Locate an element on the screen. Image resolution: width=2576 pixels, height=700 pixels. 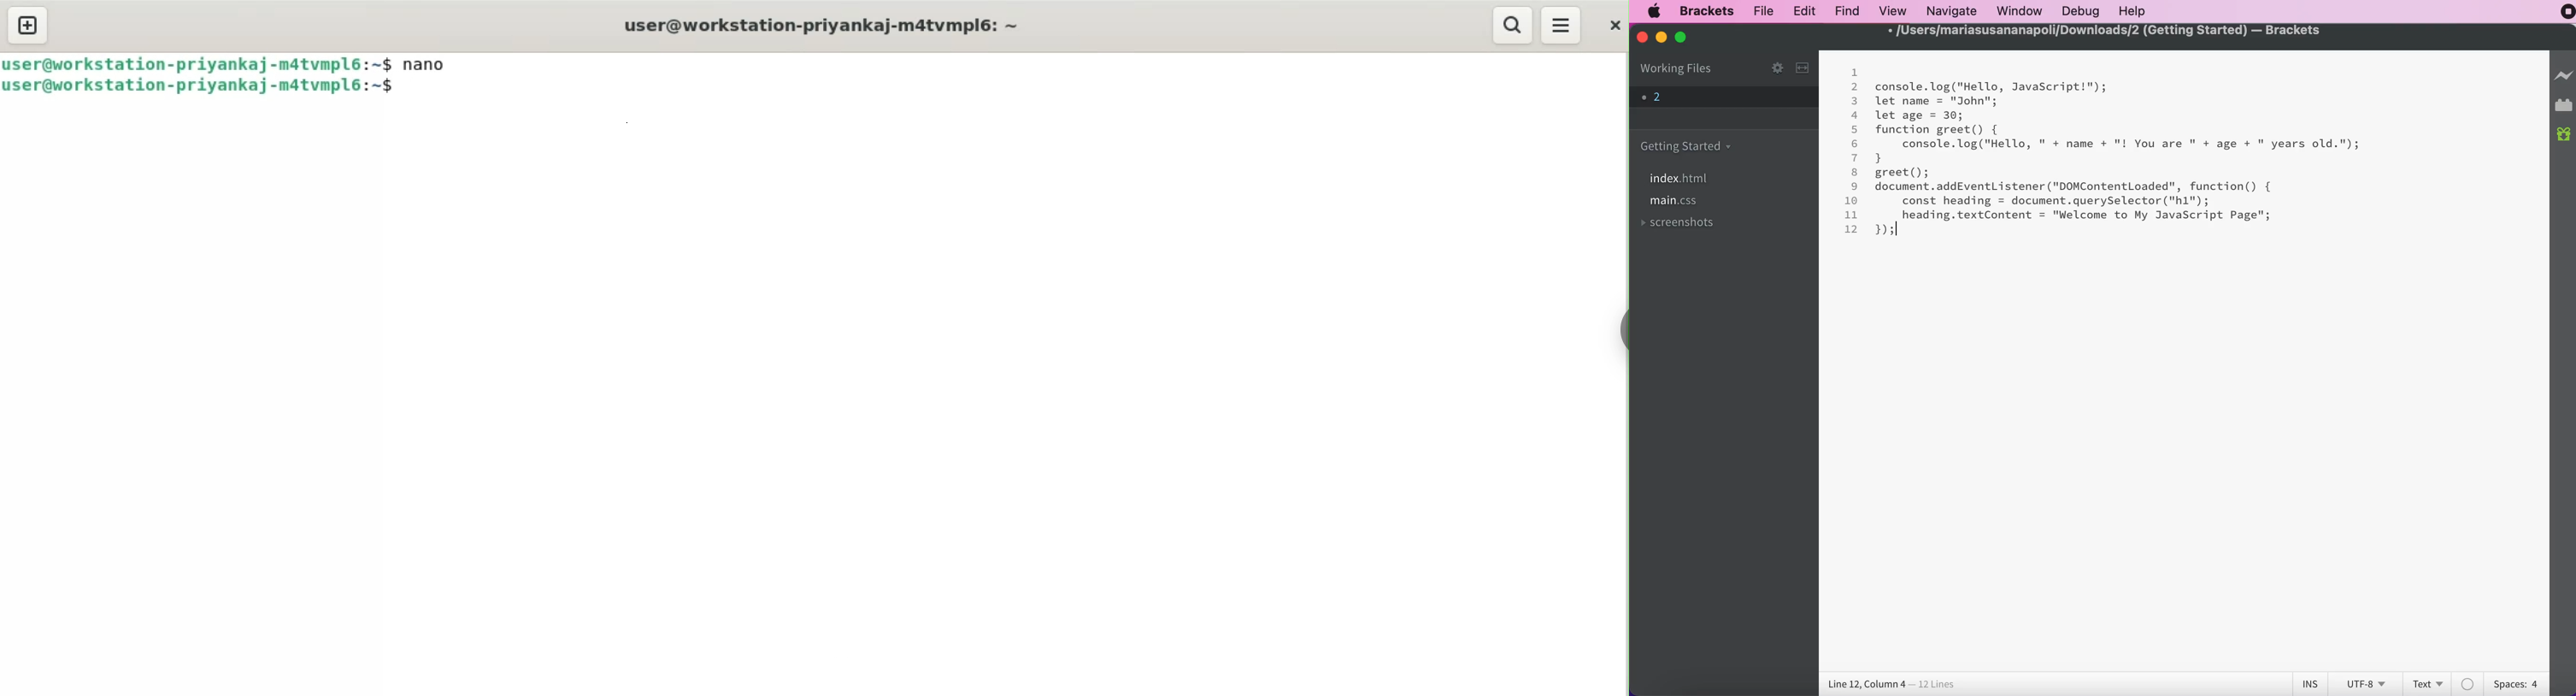
menu is located at coordinates (1560, 25).